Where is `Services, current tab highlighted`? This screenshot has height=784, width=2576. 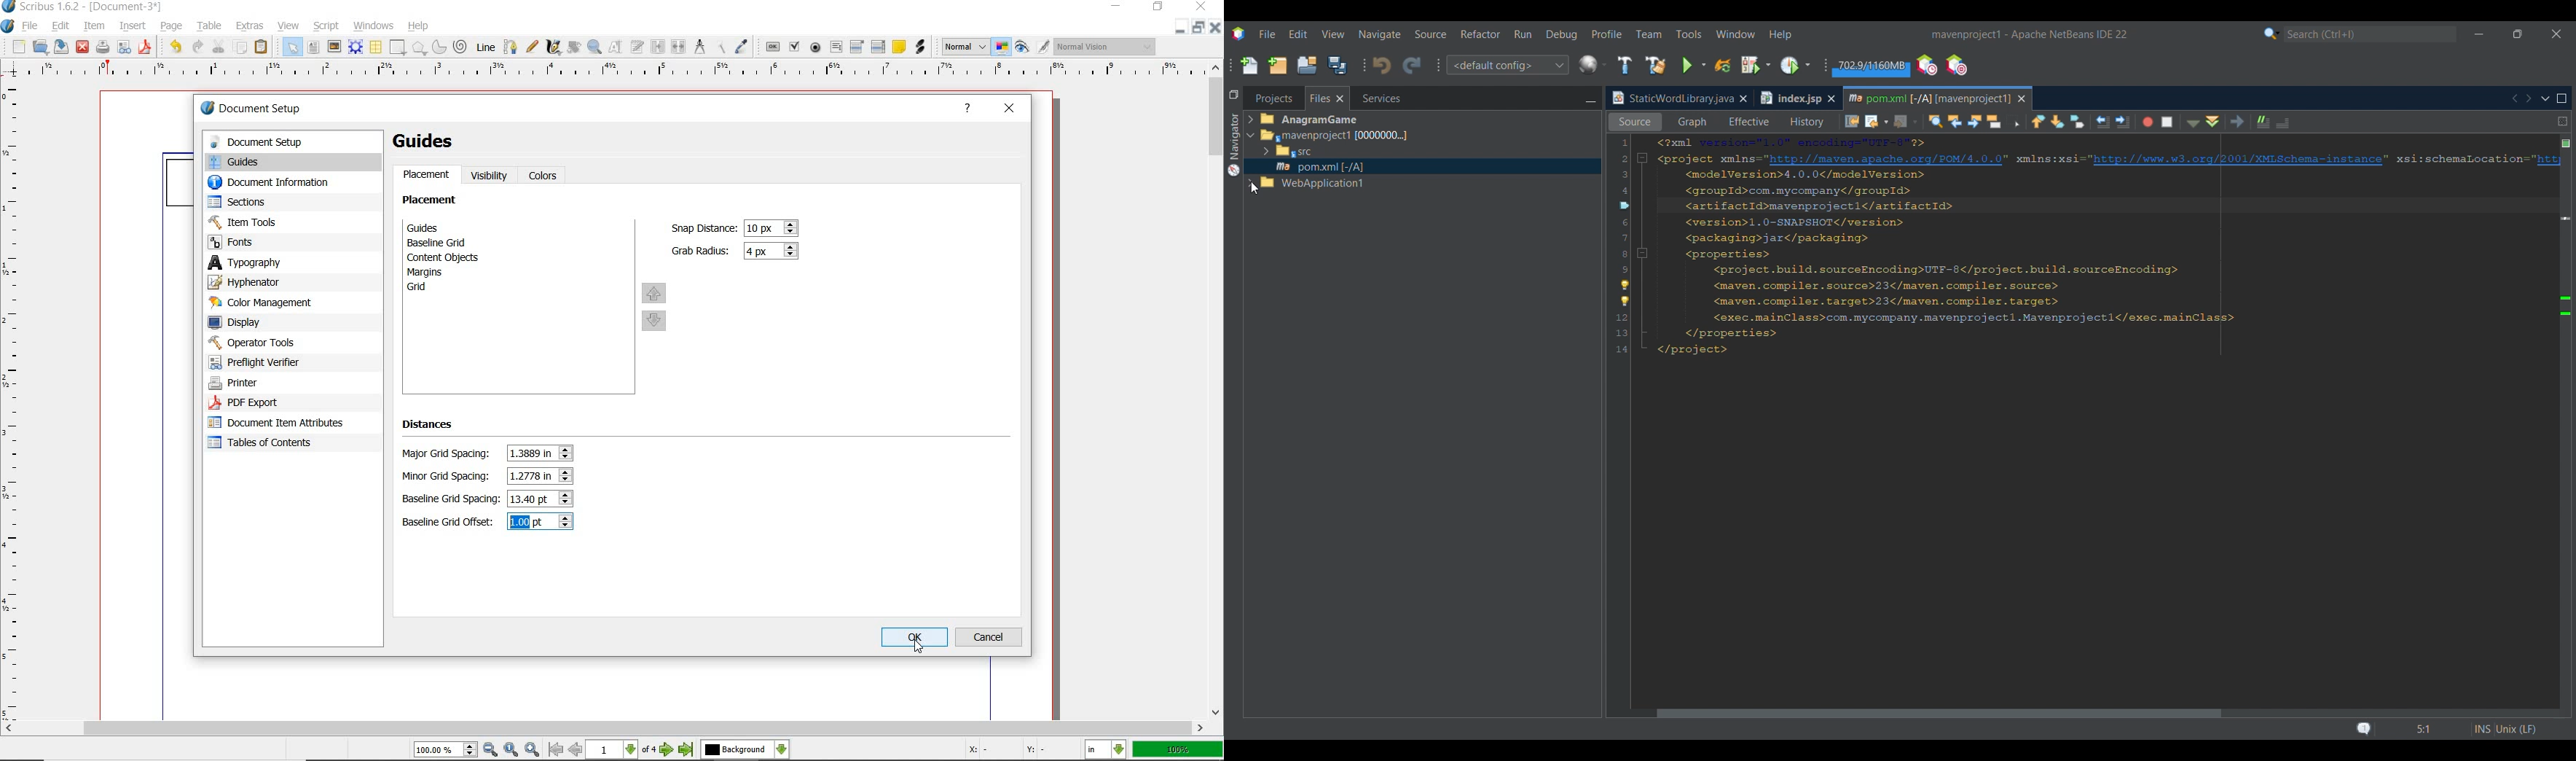 Services, current tab highlighted is located at coordinates (1374, 98).